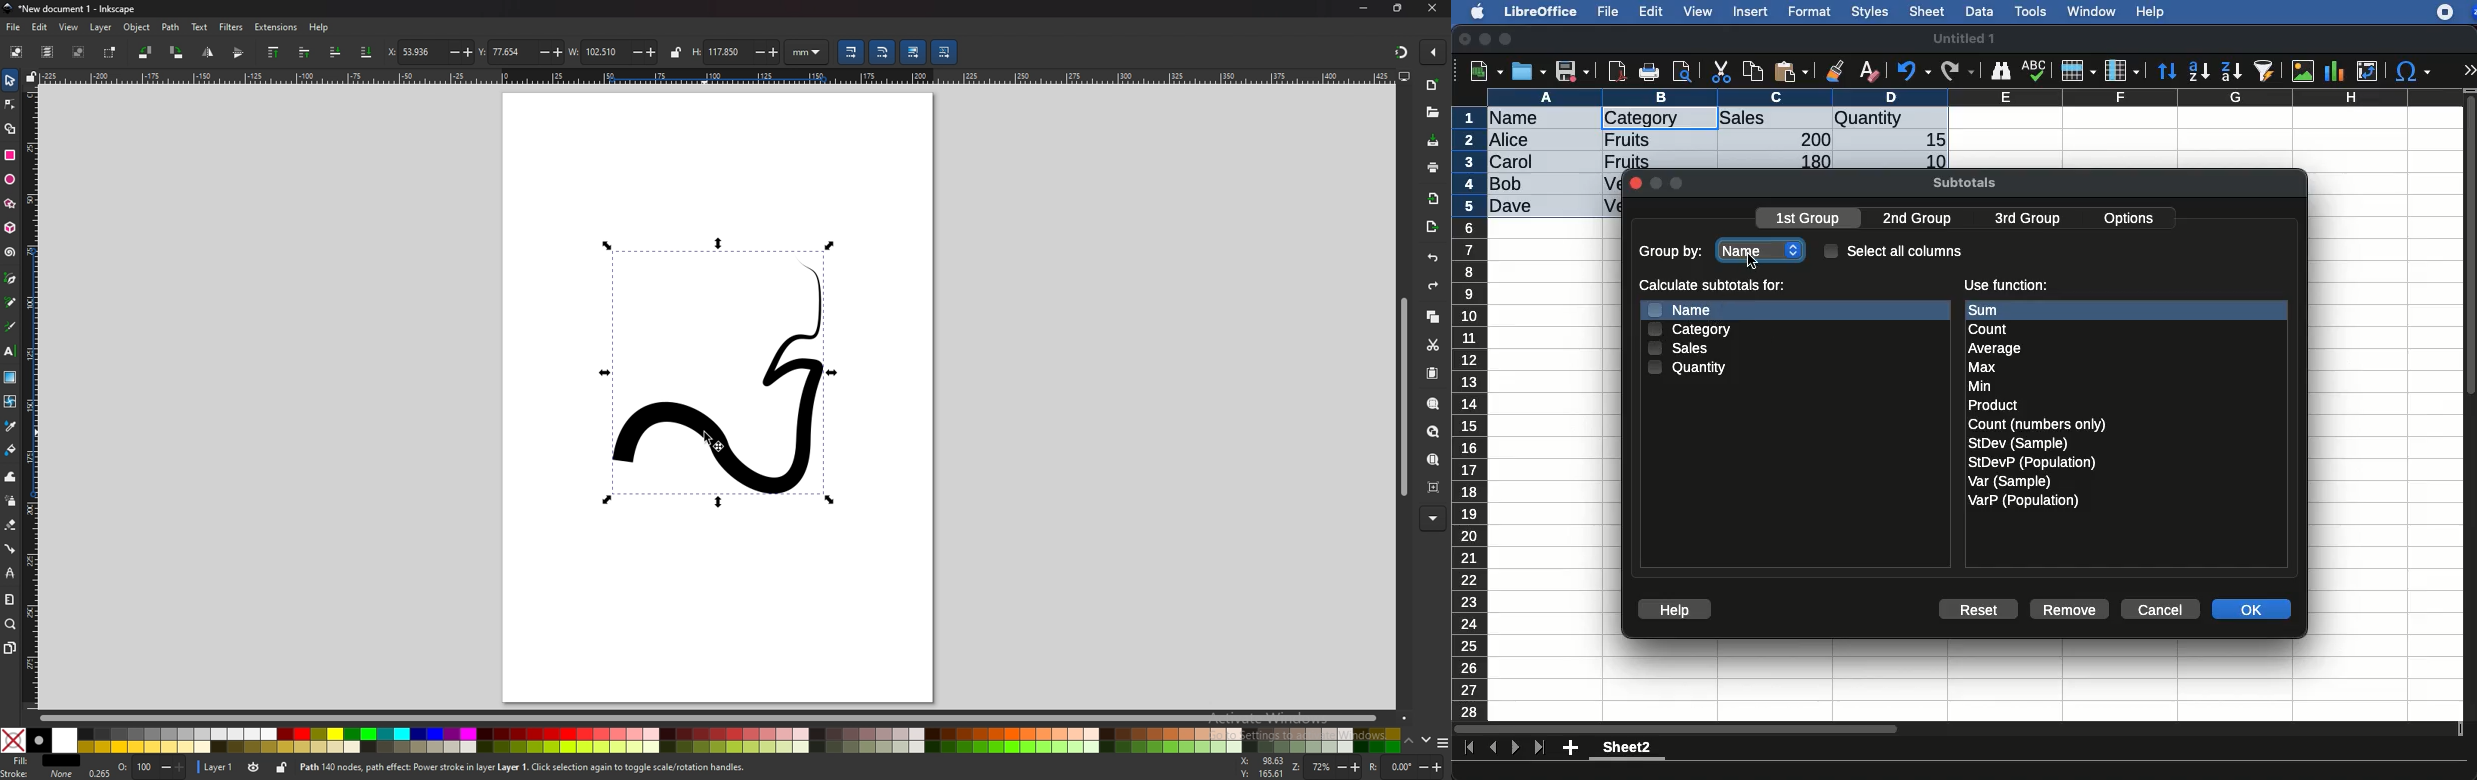 This screenshot has width=2492, height=784. I want to click on select all objects, so click(17, 51).